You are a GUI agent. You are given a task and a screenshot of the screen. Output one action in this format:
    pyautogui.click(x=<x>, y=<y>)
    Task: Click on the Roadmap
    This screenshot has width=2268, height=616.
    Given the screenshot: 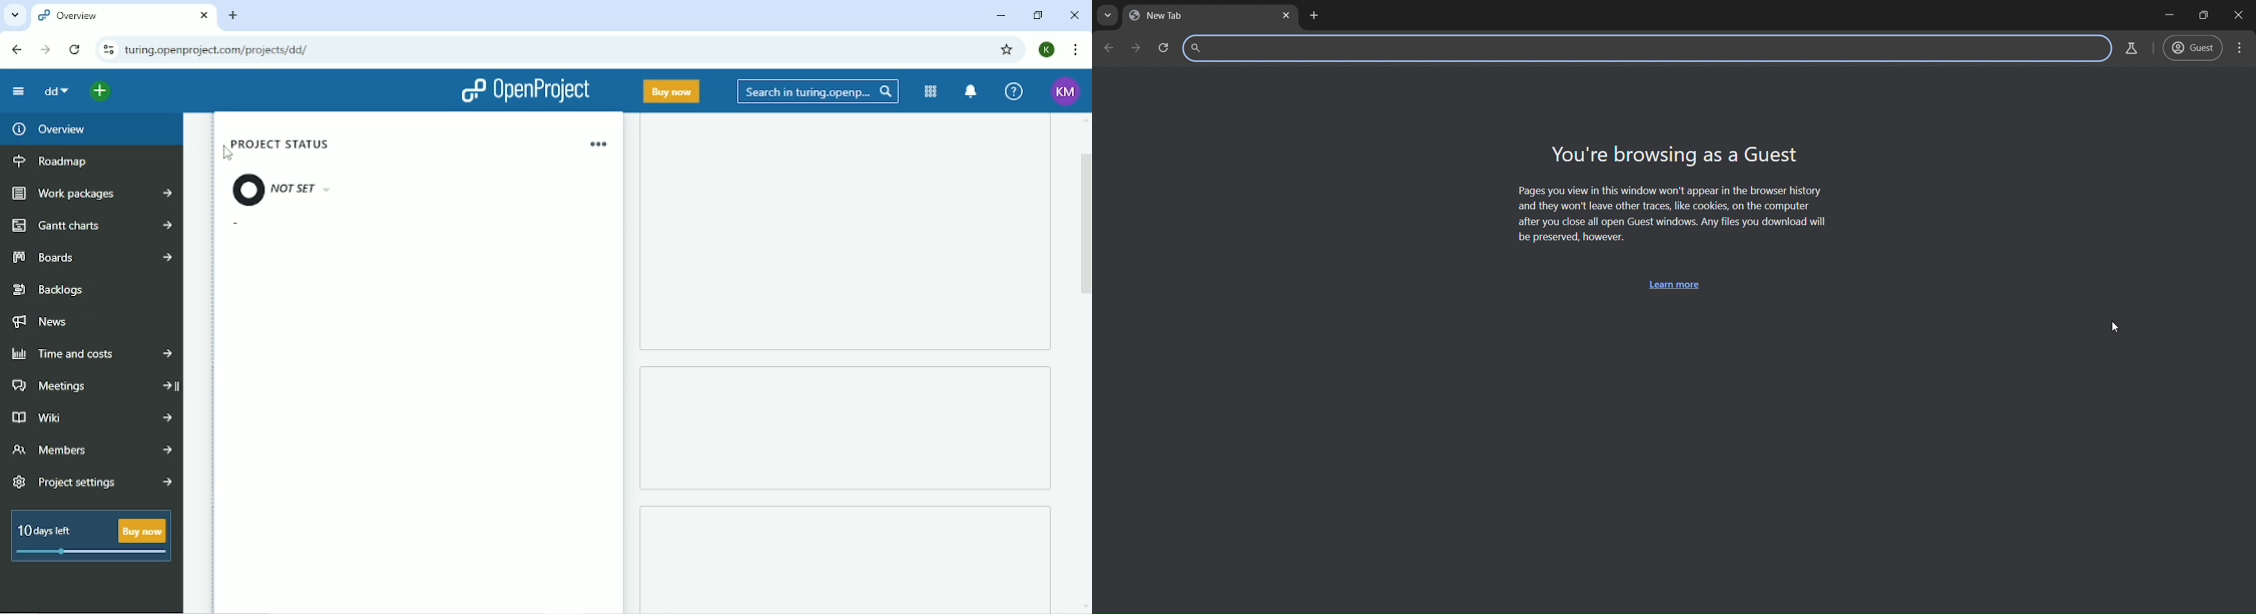 What is the action you would take?
    pyautogui.click(x=53, y=161)
    